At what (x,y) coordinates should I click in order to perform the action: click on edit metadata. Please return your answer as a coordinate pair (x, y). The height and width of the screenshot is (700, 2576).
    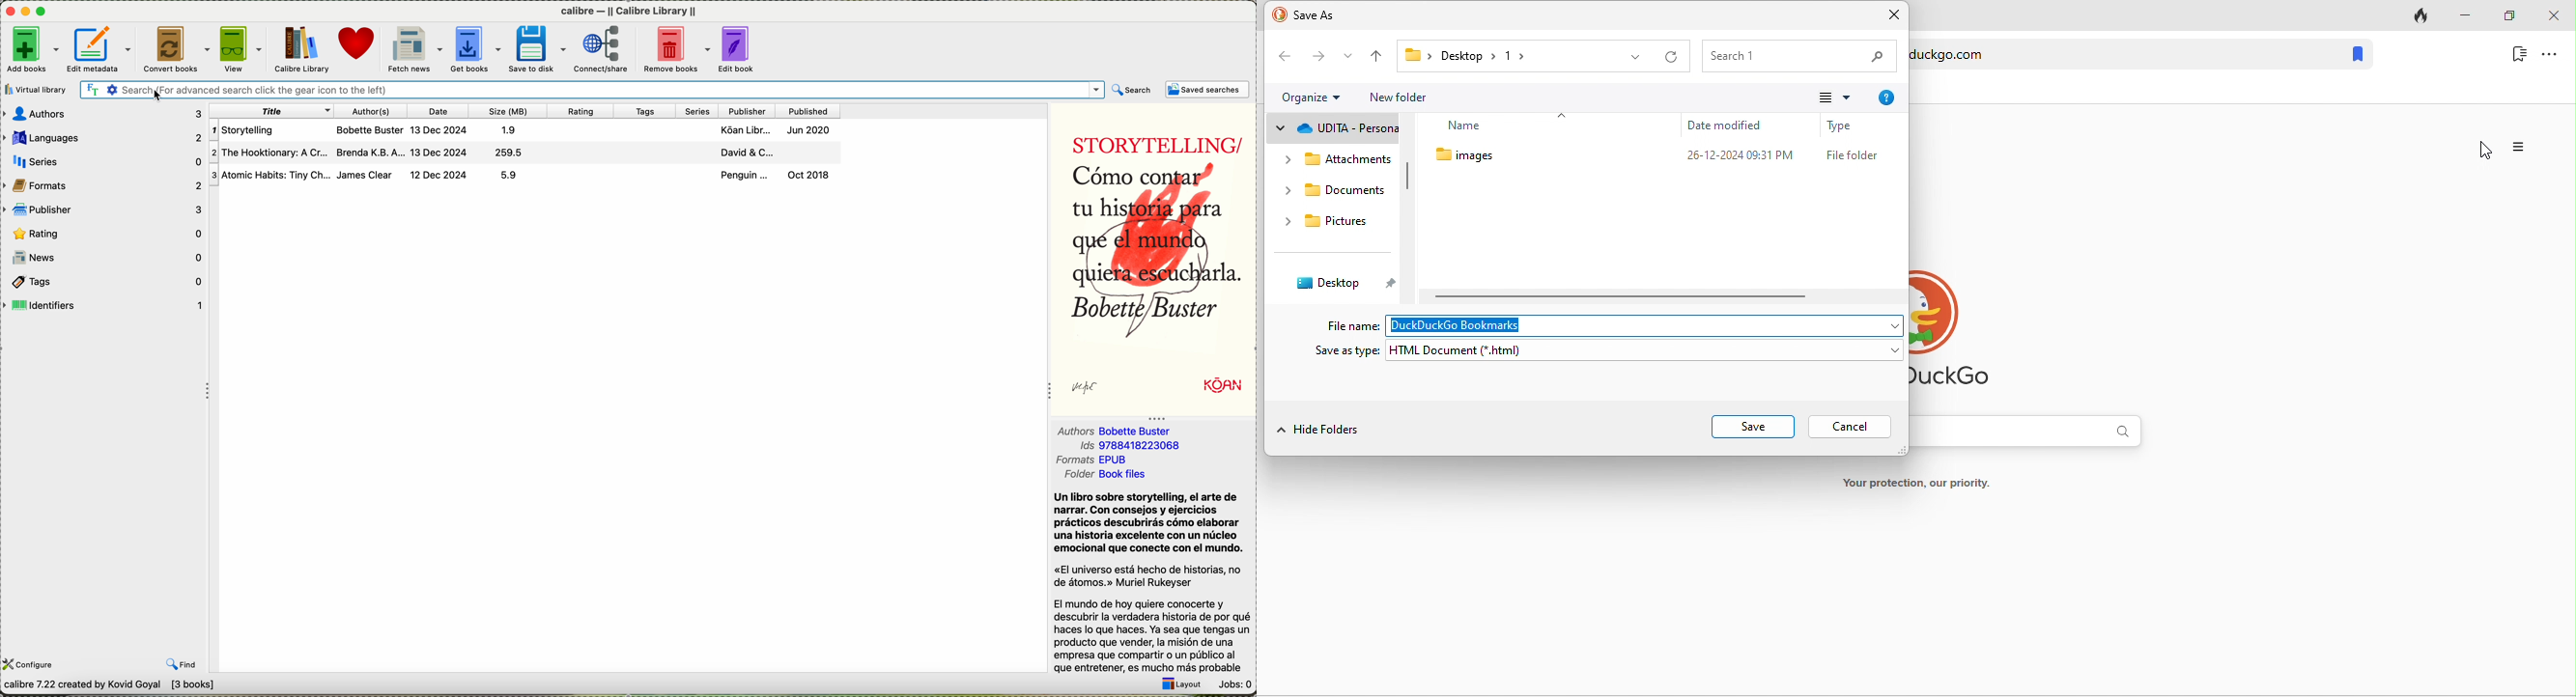
    Looking at the image, I should click on (101, 49).